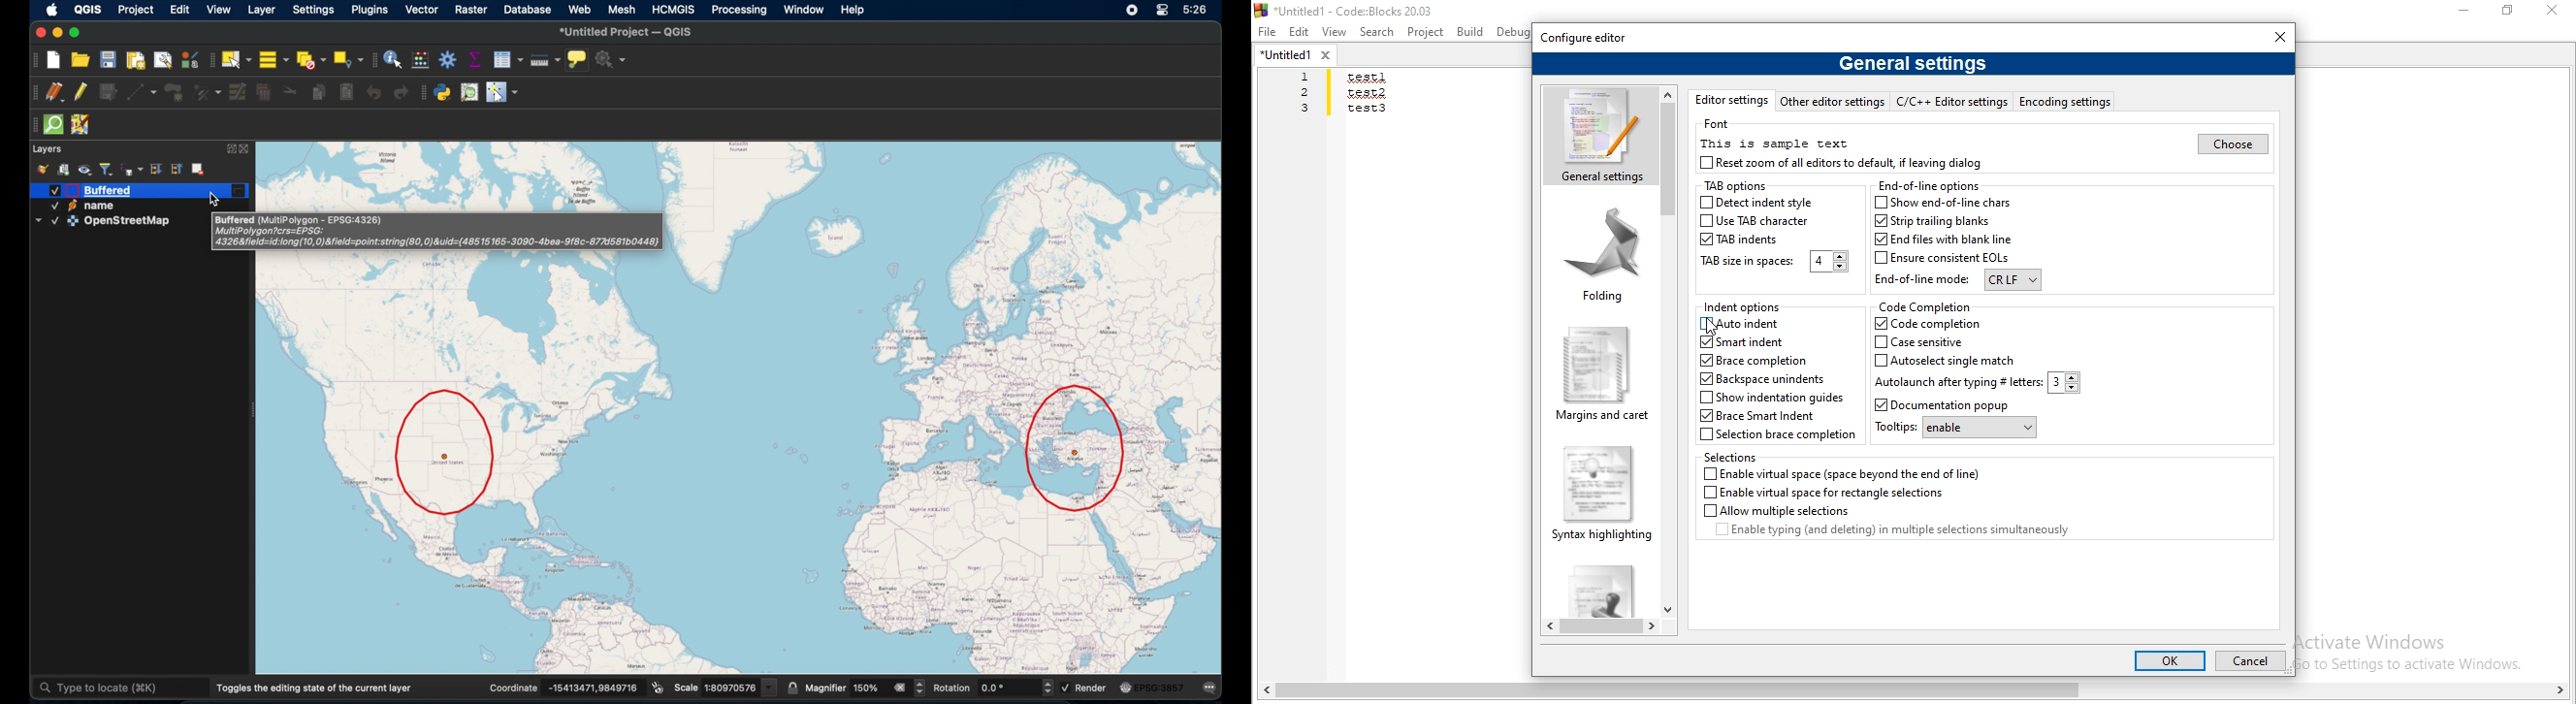  I want to click on general settings, so click(1599, 135).